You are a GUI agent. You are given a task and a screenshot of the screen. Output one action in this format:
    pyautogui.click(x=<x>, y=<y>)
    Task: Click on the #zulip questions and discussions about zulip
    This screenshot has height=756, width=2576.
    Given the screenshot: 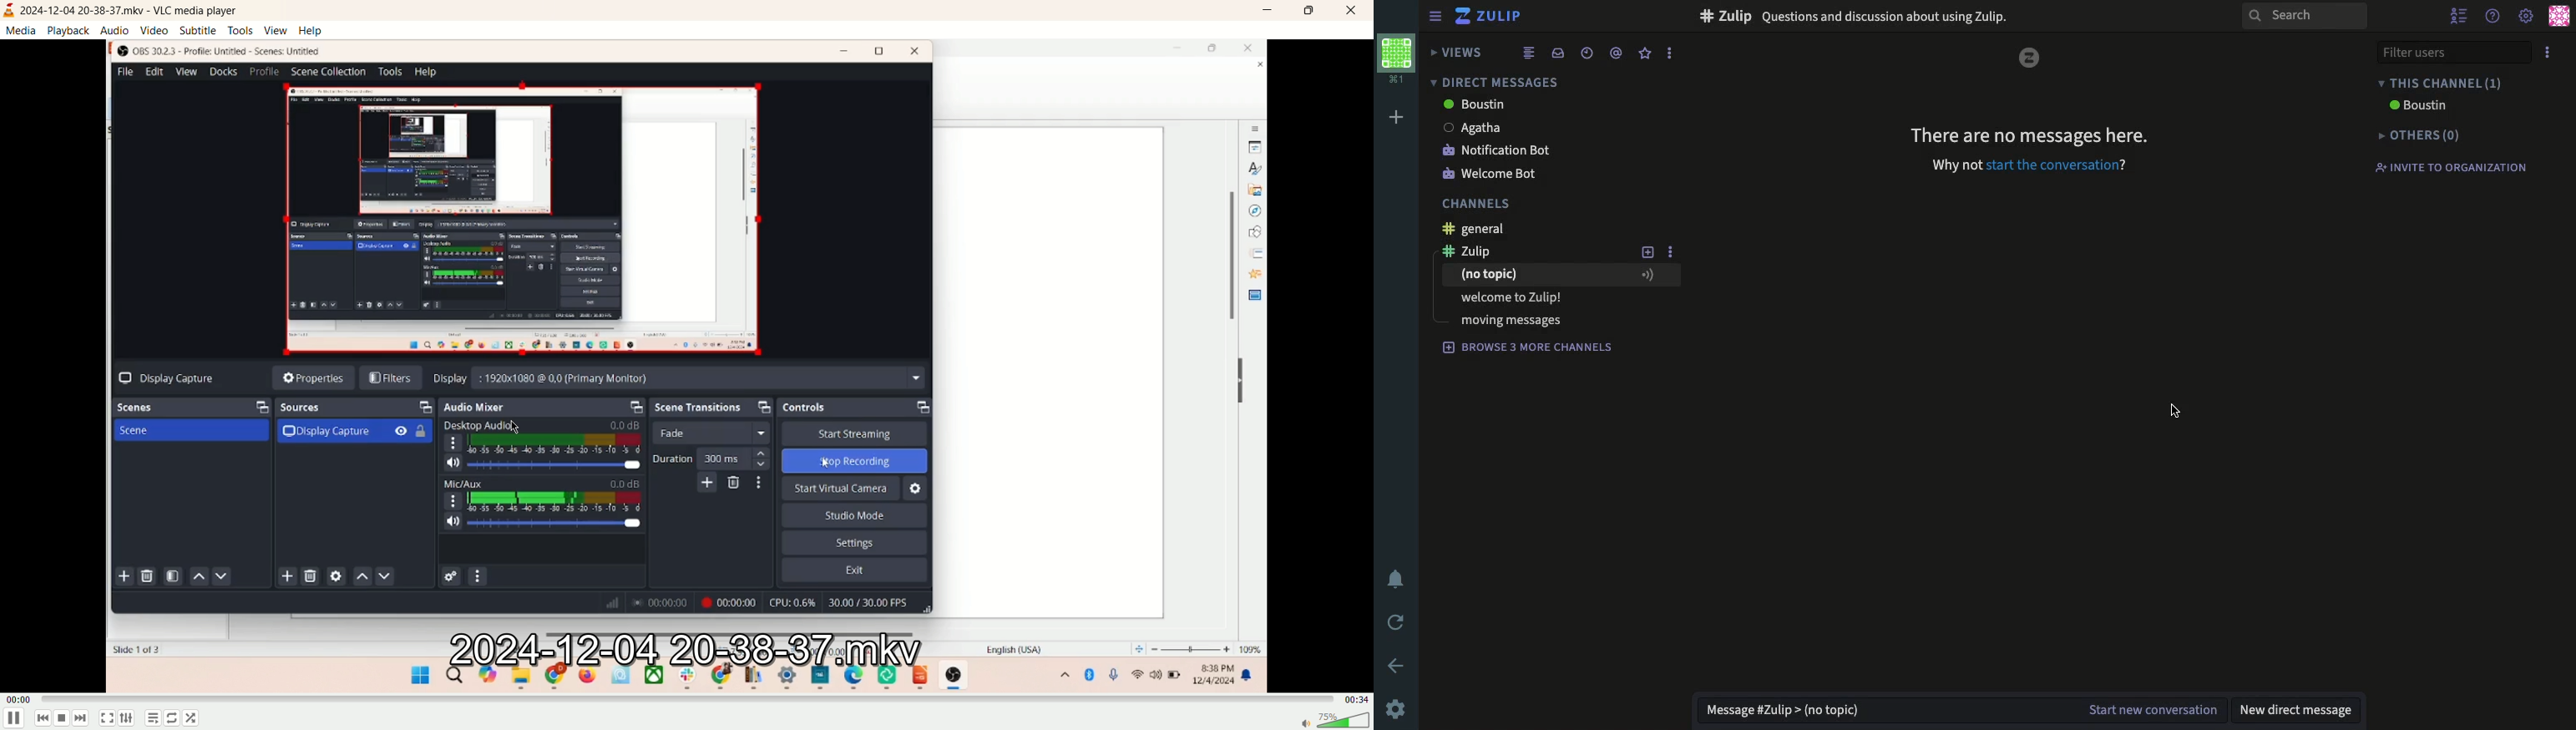 What is the action you would take?
    pyautogui.click(x=1860, y=15)
    